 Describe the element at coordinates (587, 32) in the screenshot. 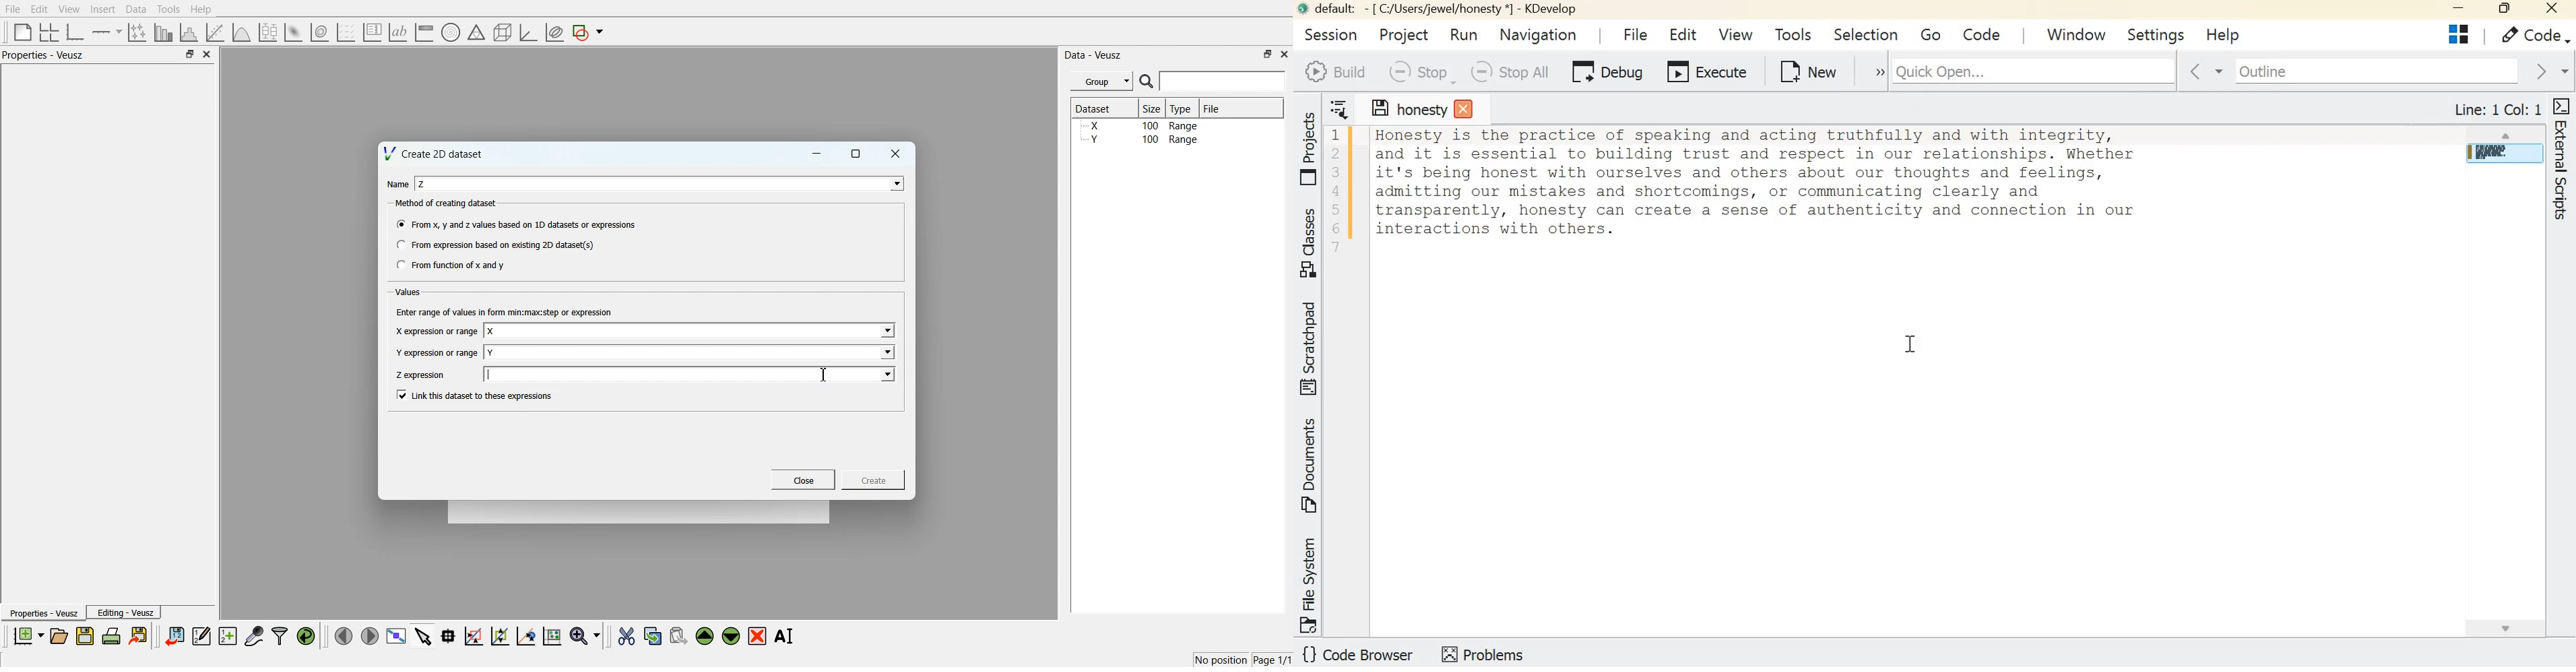

I see `Add shape to the plot` at that location.